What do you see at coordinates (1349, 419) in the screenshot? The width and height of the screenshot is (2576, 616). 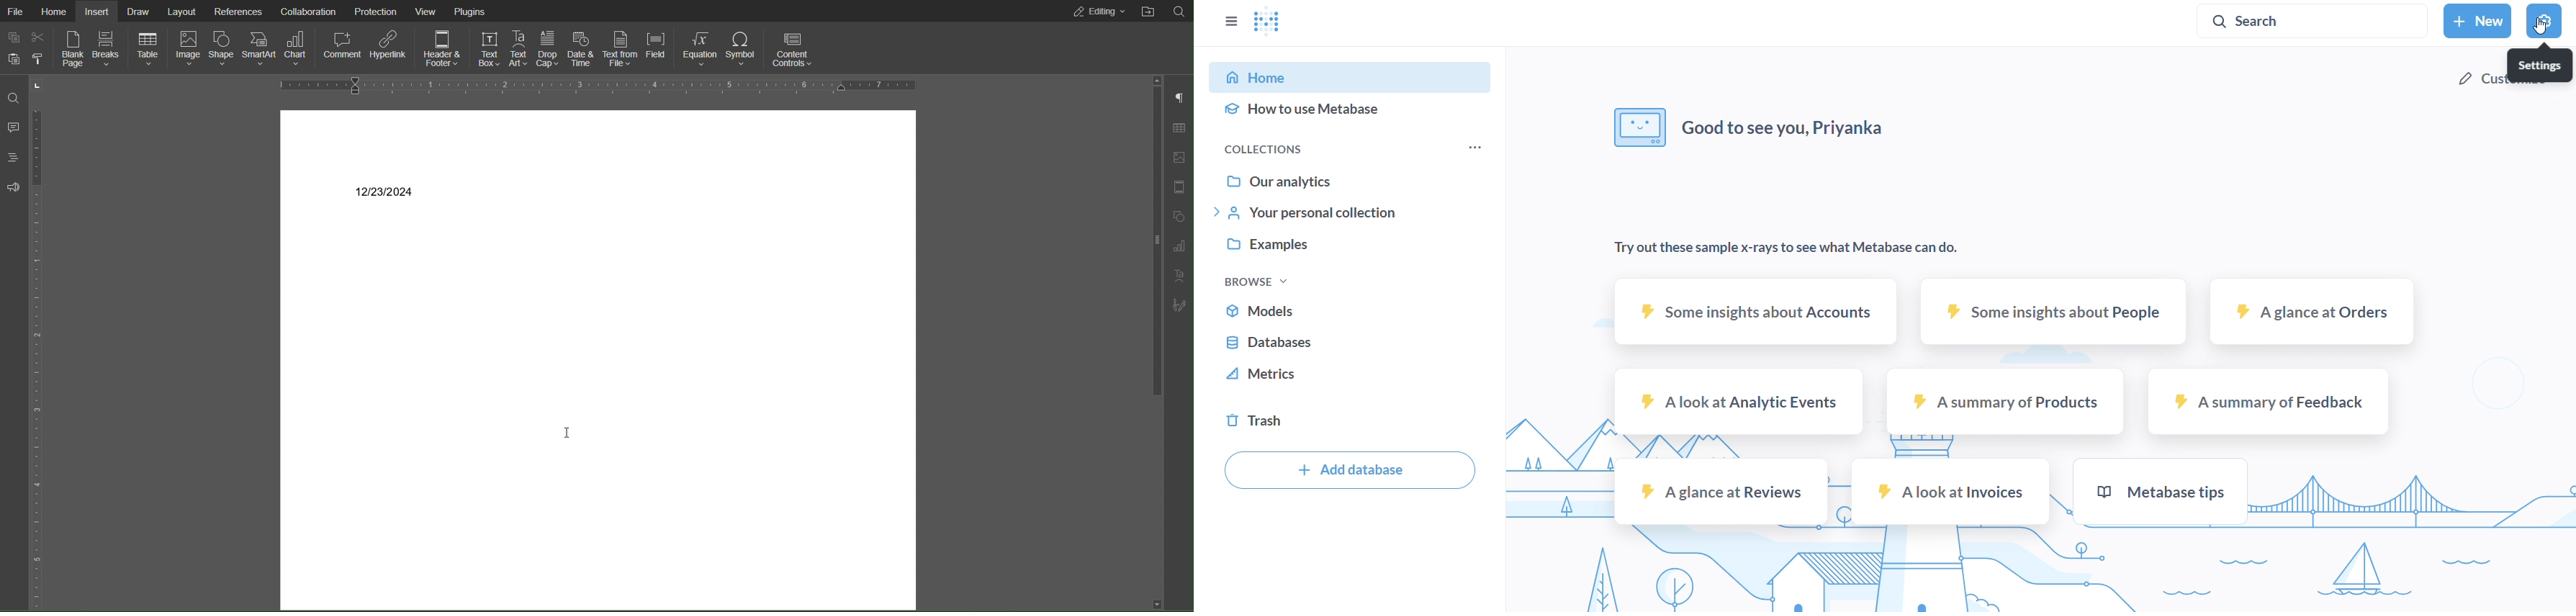 I see `trash` at bounding box center [1349, 419].